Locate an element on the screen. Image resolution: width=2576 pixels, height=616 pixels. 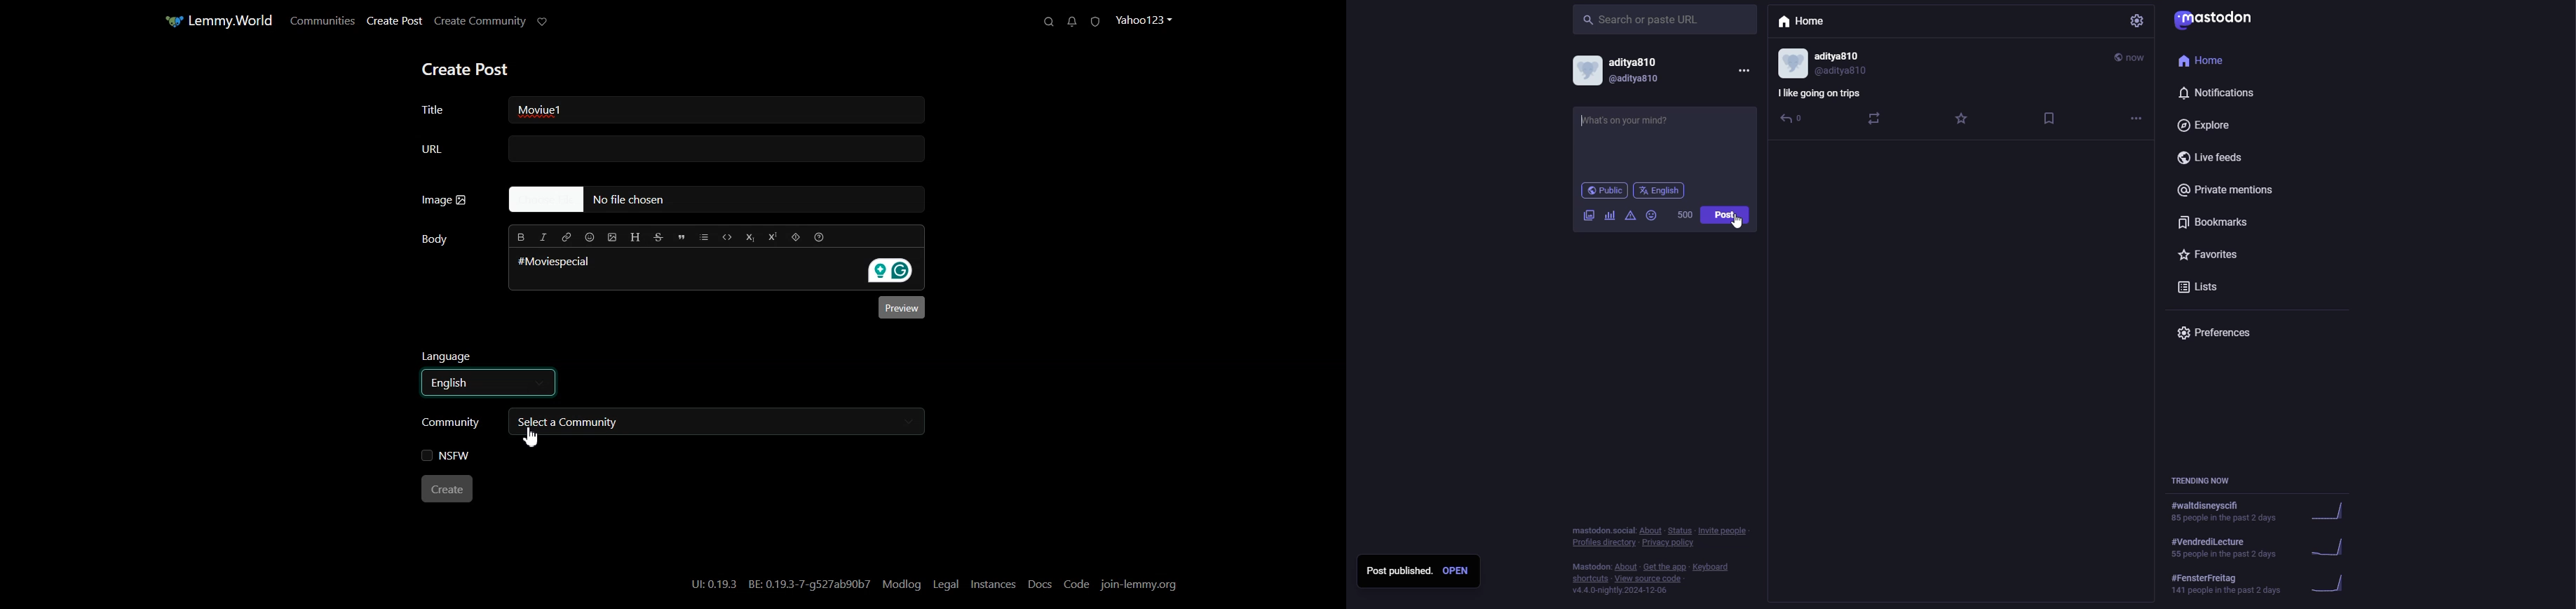
Header is located at coordinates (635, 237).